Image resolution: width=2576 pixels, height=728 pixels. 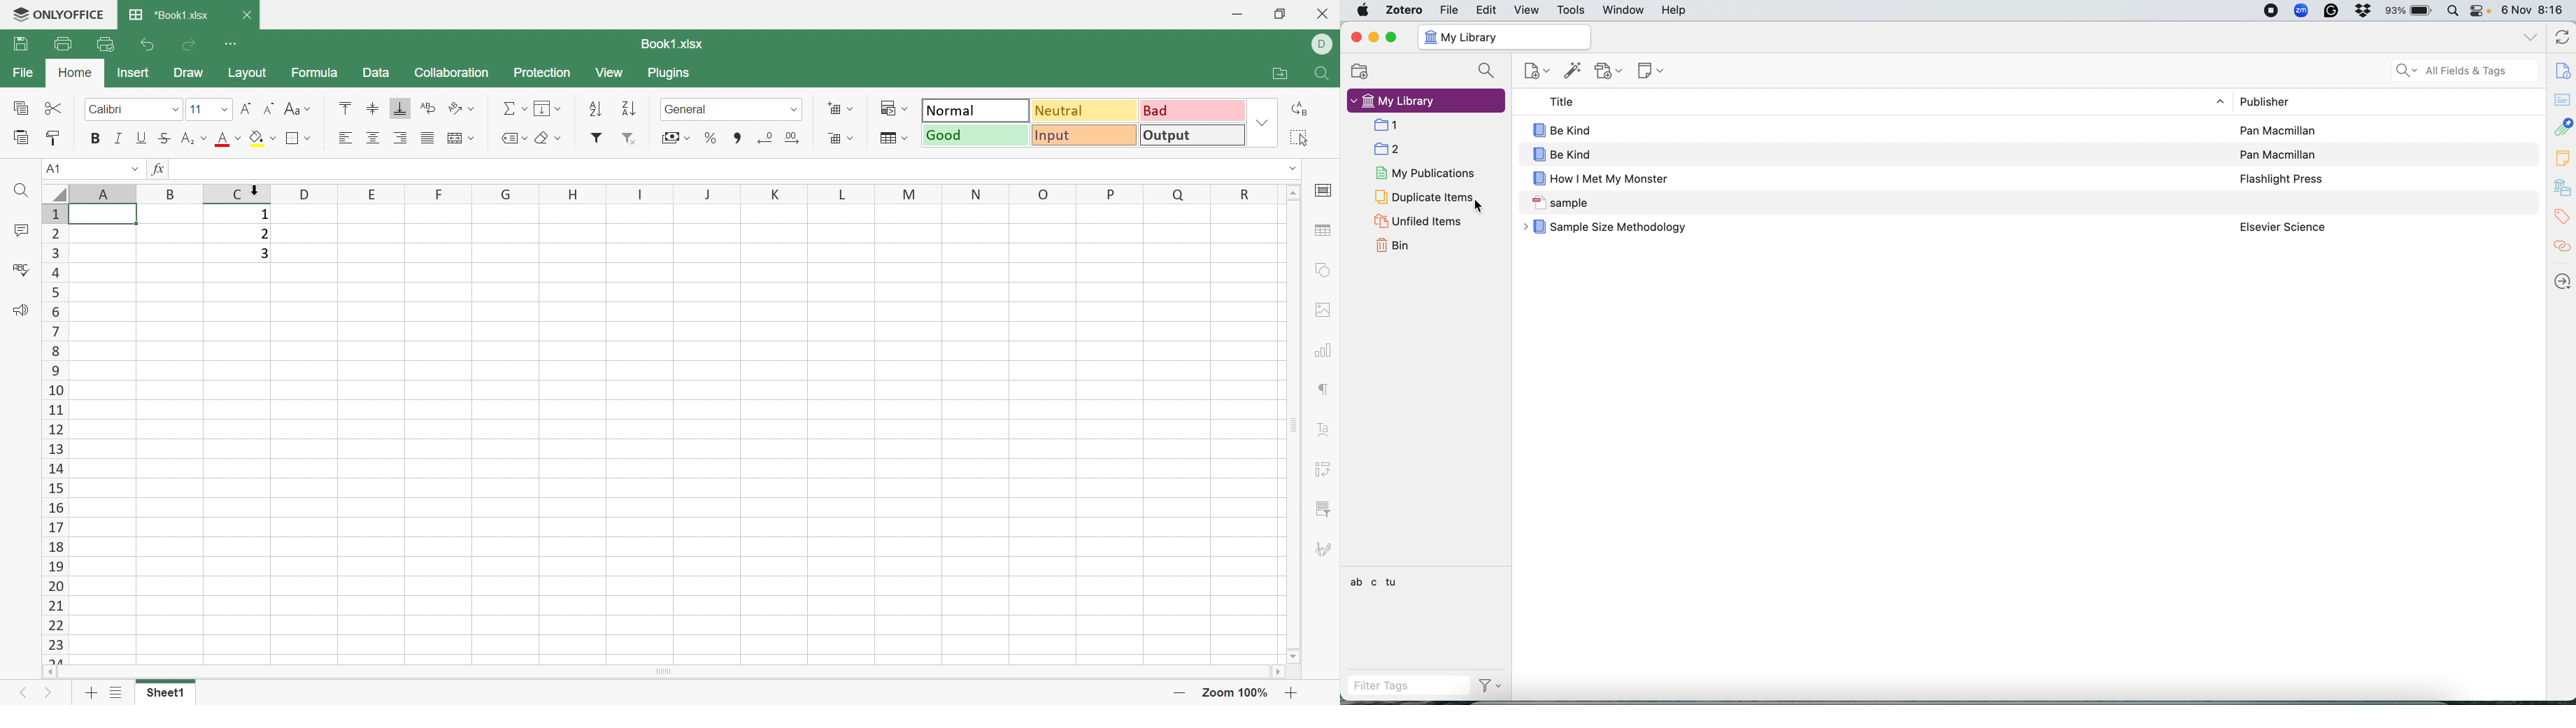 I want to click on Accountancy style, so click(x=669, y=140).